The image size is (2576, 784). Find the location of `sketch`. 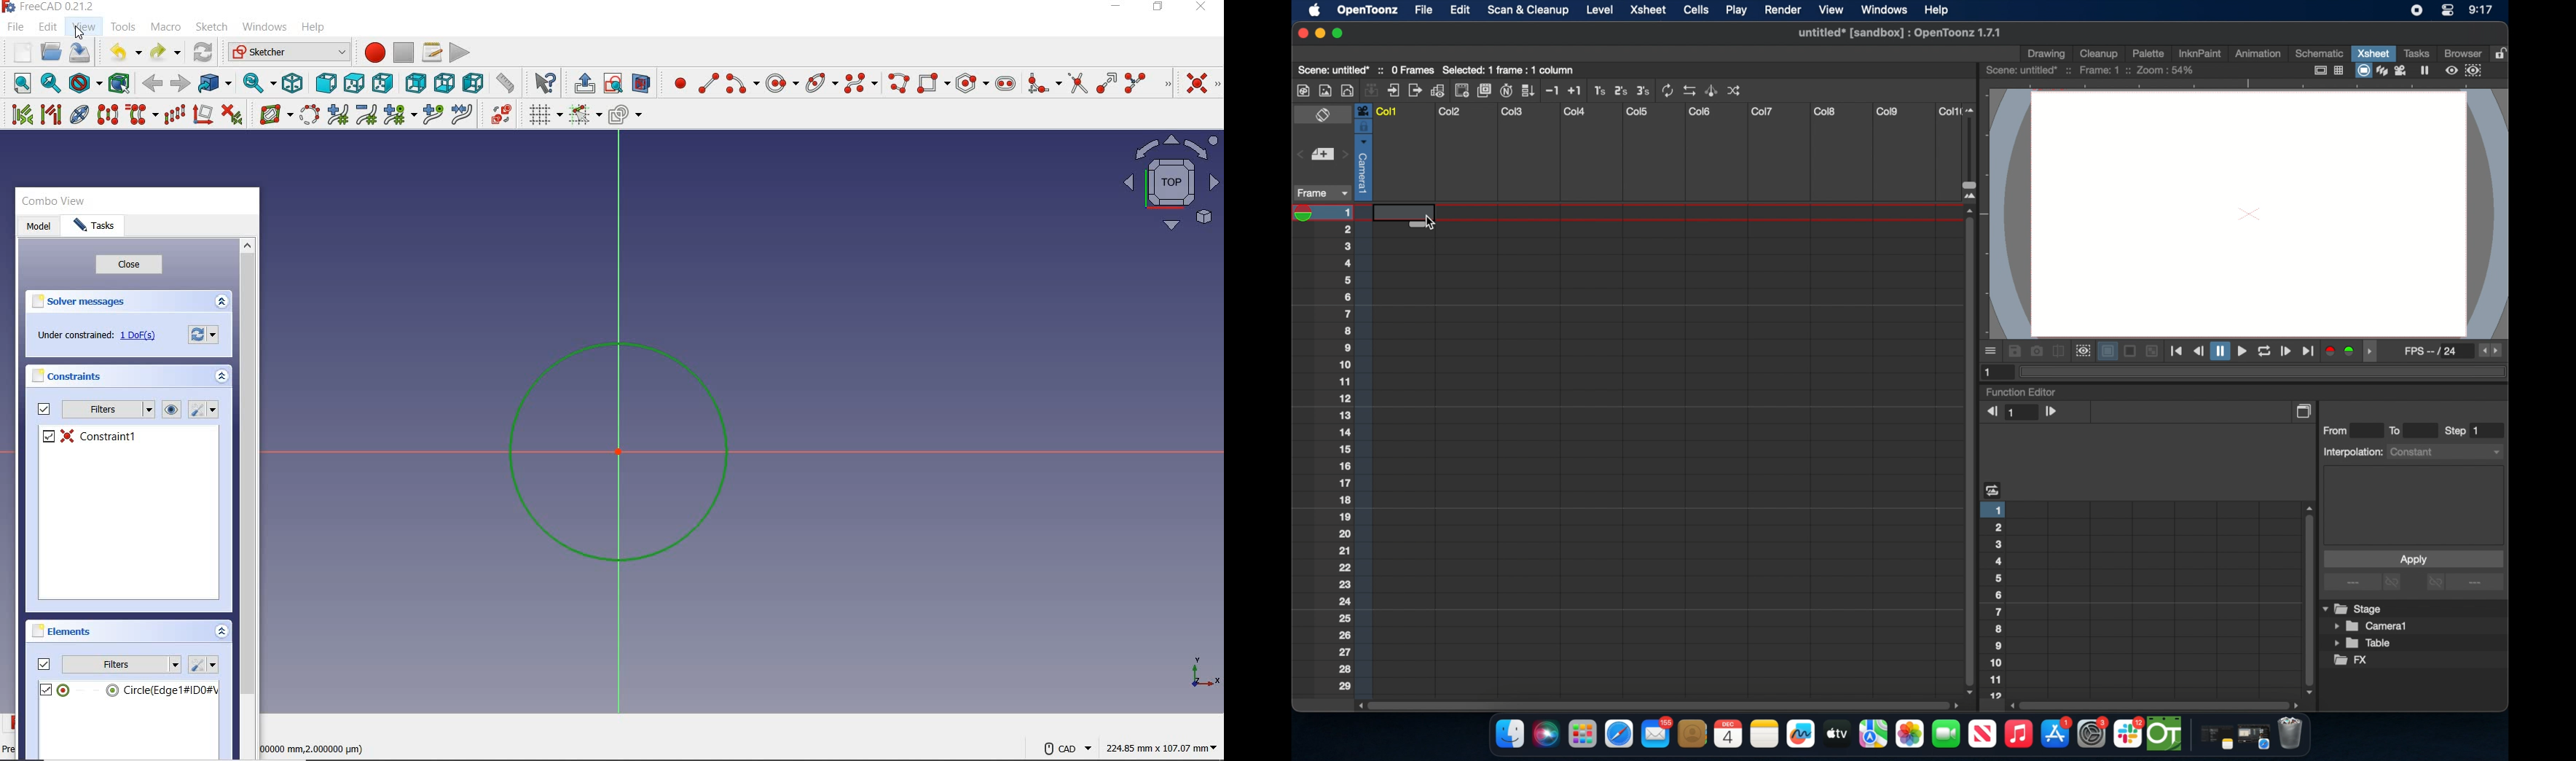

sketch is located at coordinates (213, 27).